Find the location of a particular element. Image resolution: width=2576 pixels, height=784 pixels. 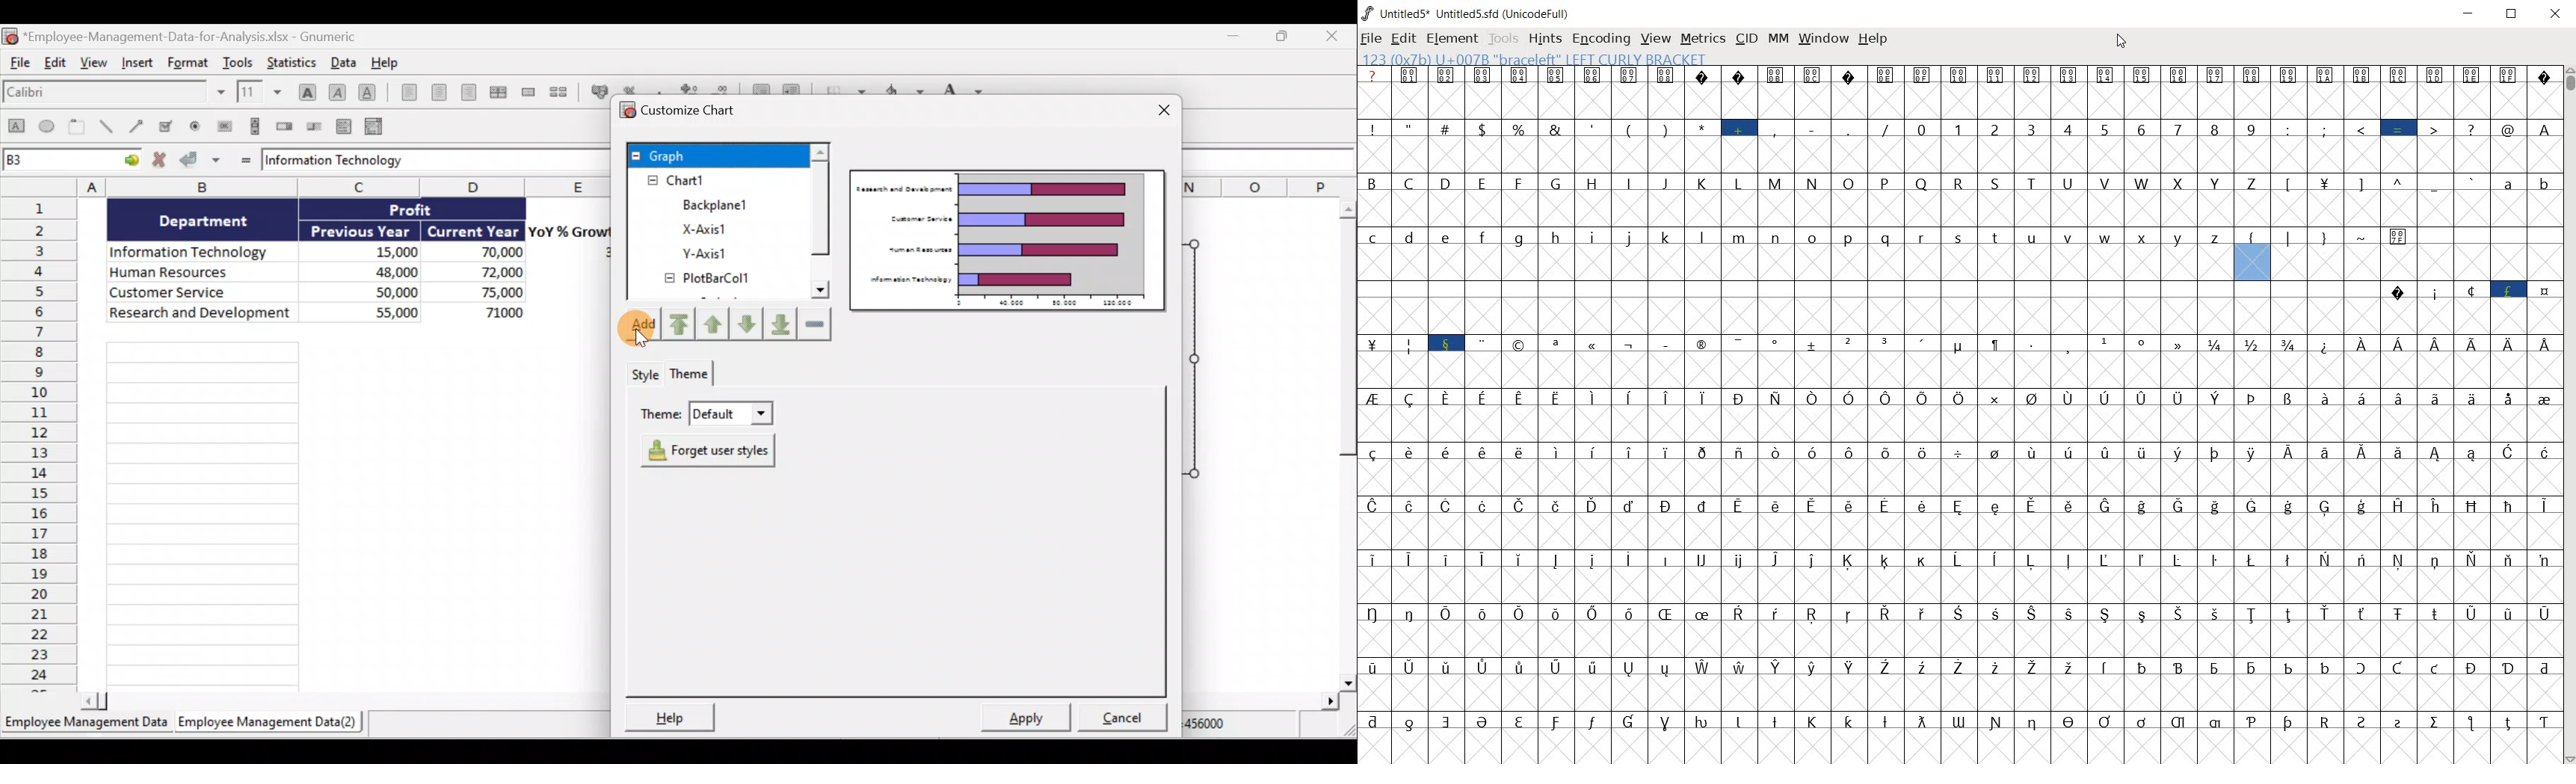

Create a spin button is located at coordinates (286, 127).